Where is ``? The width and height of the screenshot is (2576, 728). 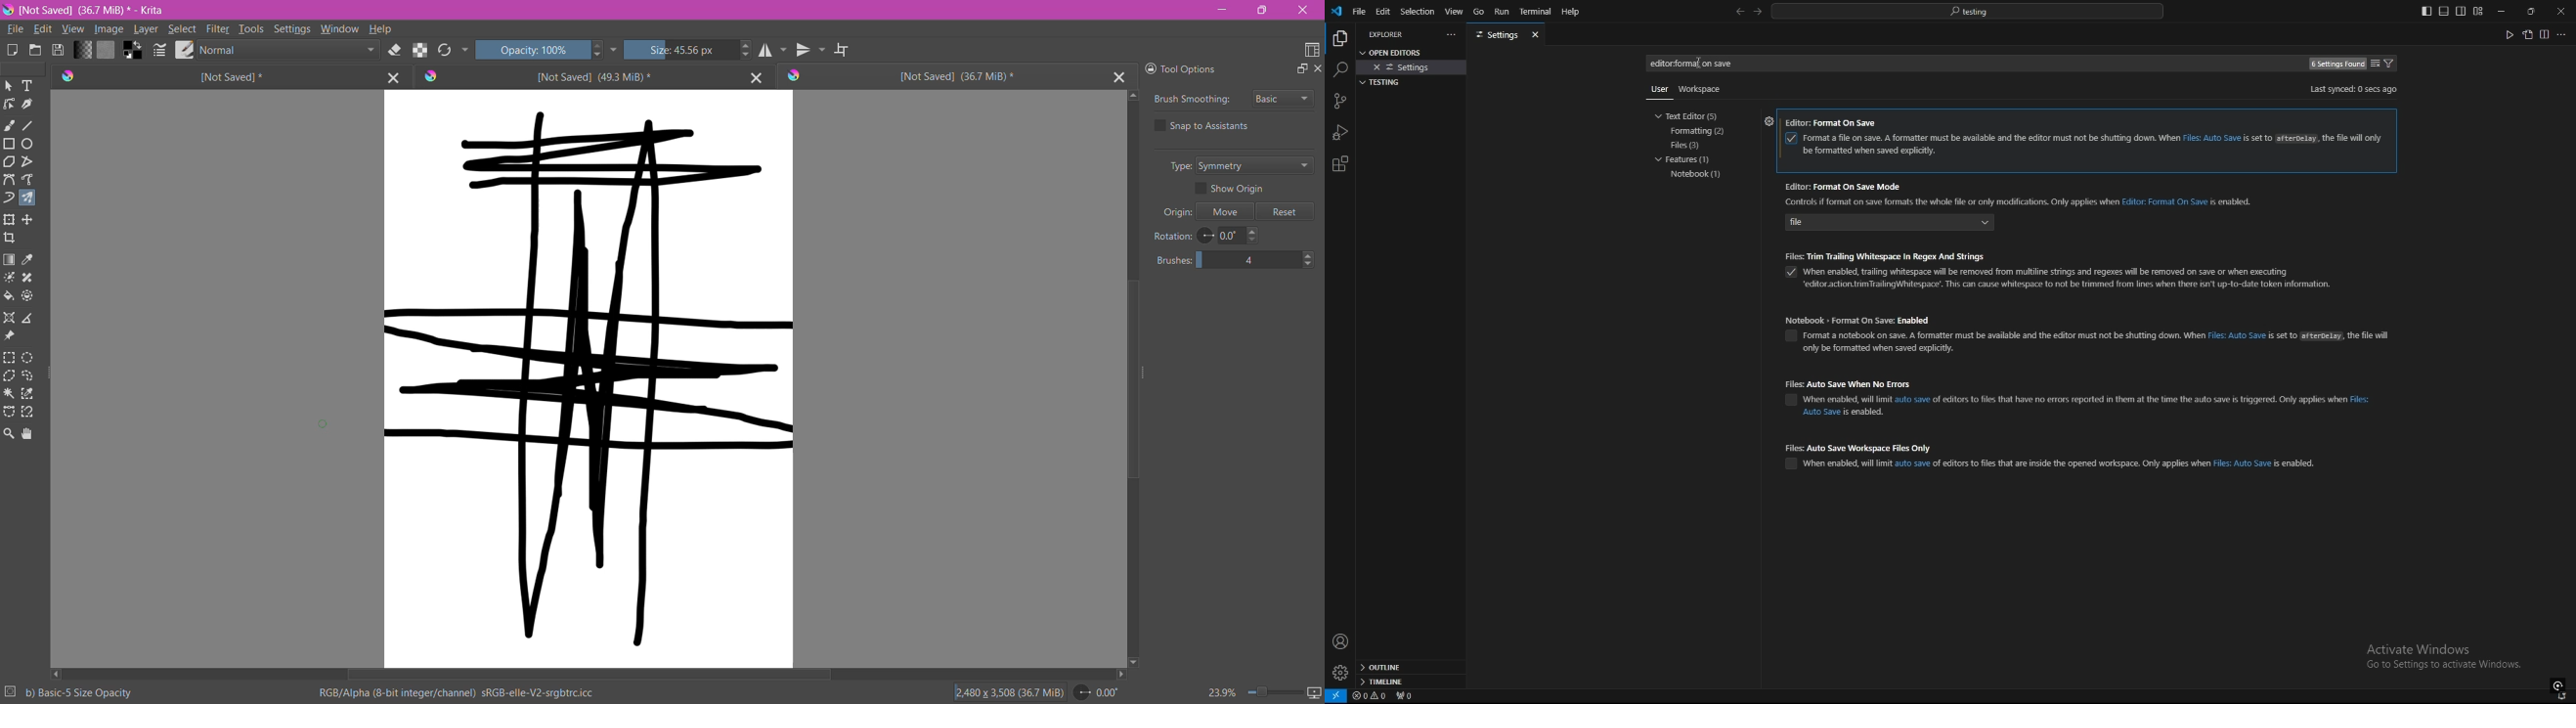
 is located at coordinates (291, 30).